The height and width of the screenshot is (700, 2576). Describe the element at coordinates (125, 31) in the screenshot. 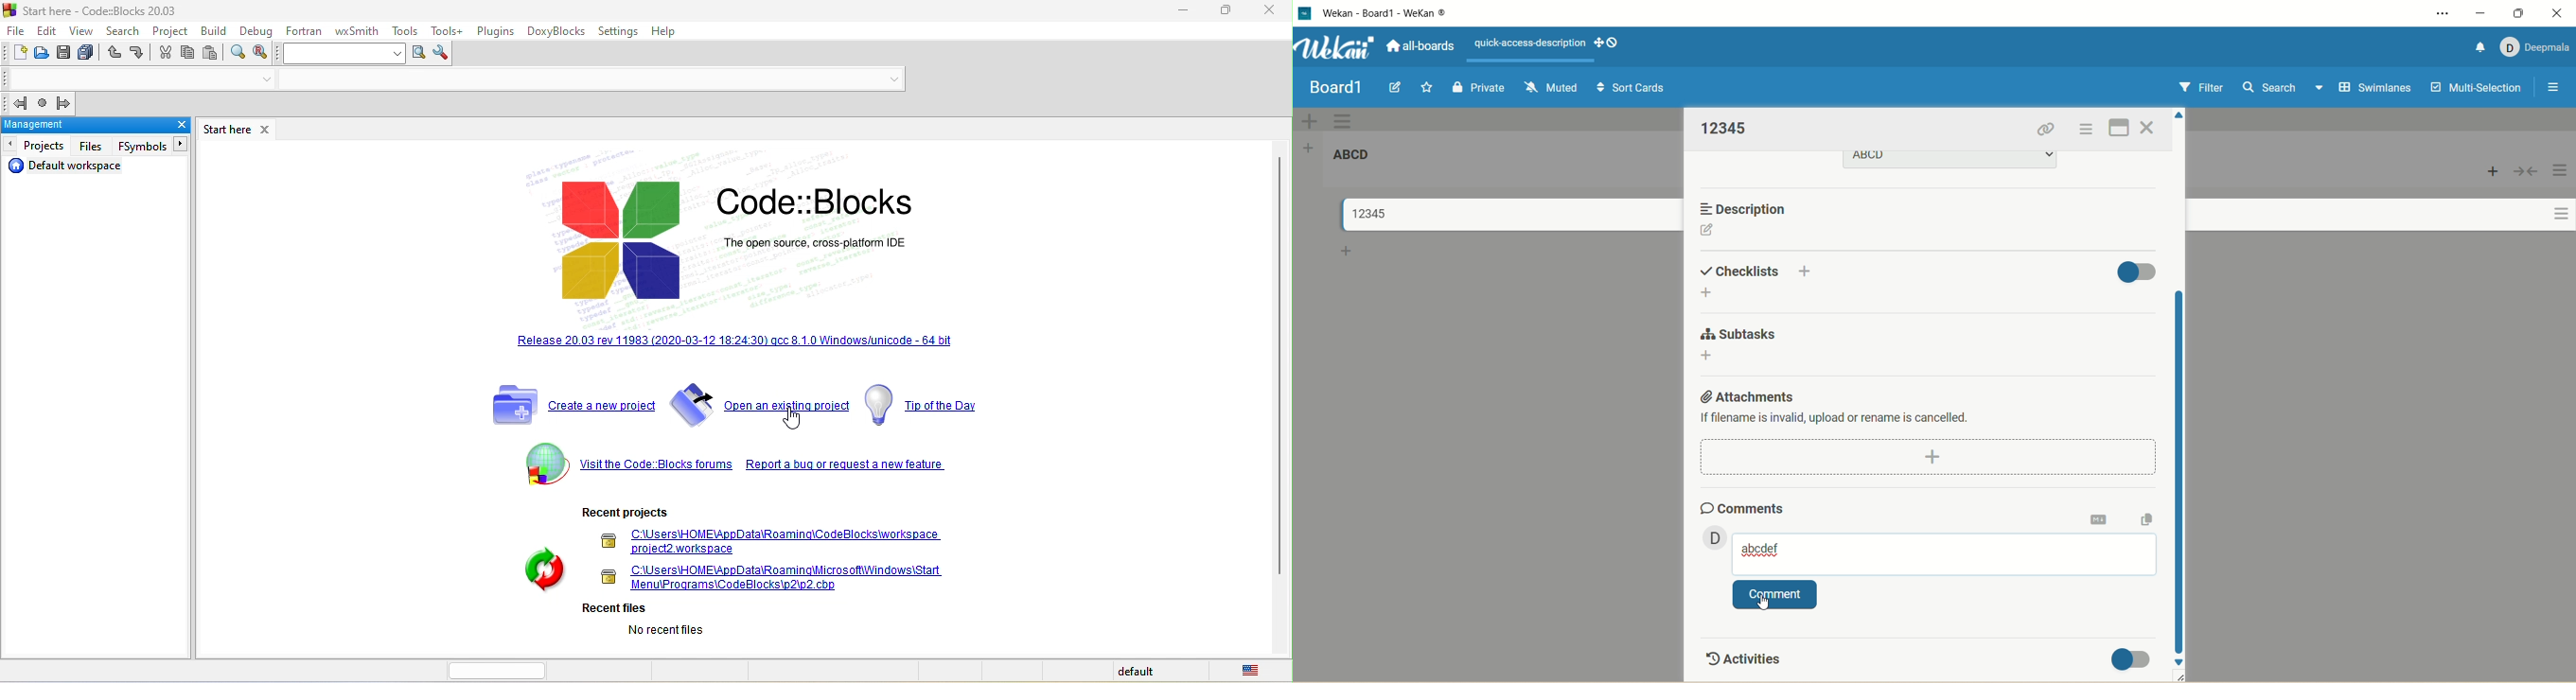

I see `search` at that location.